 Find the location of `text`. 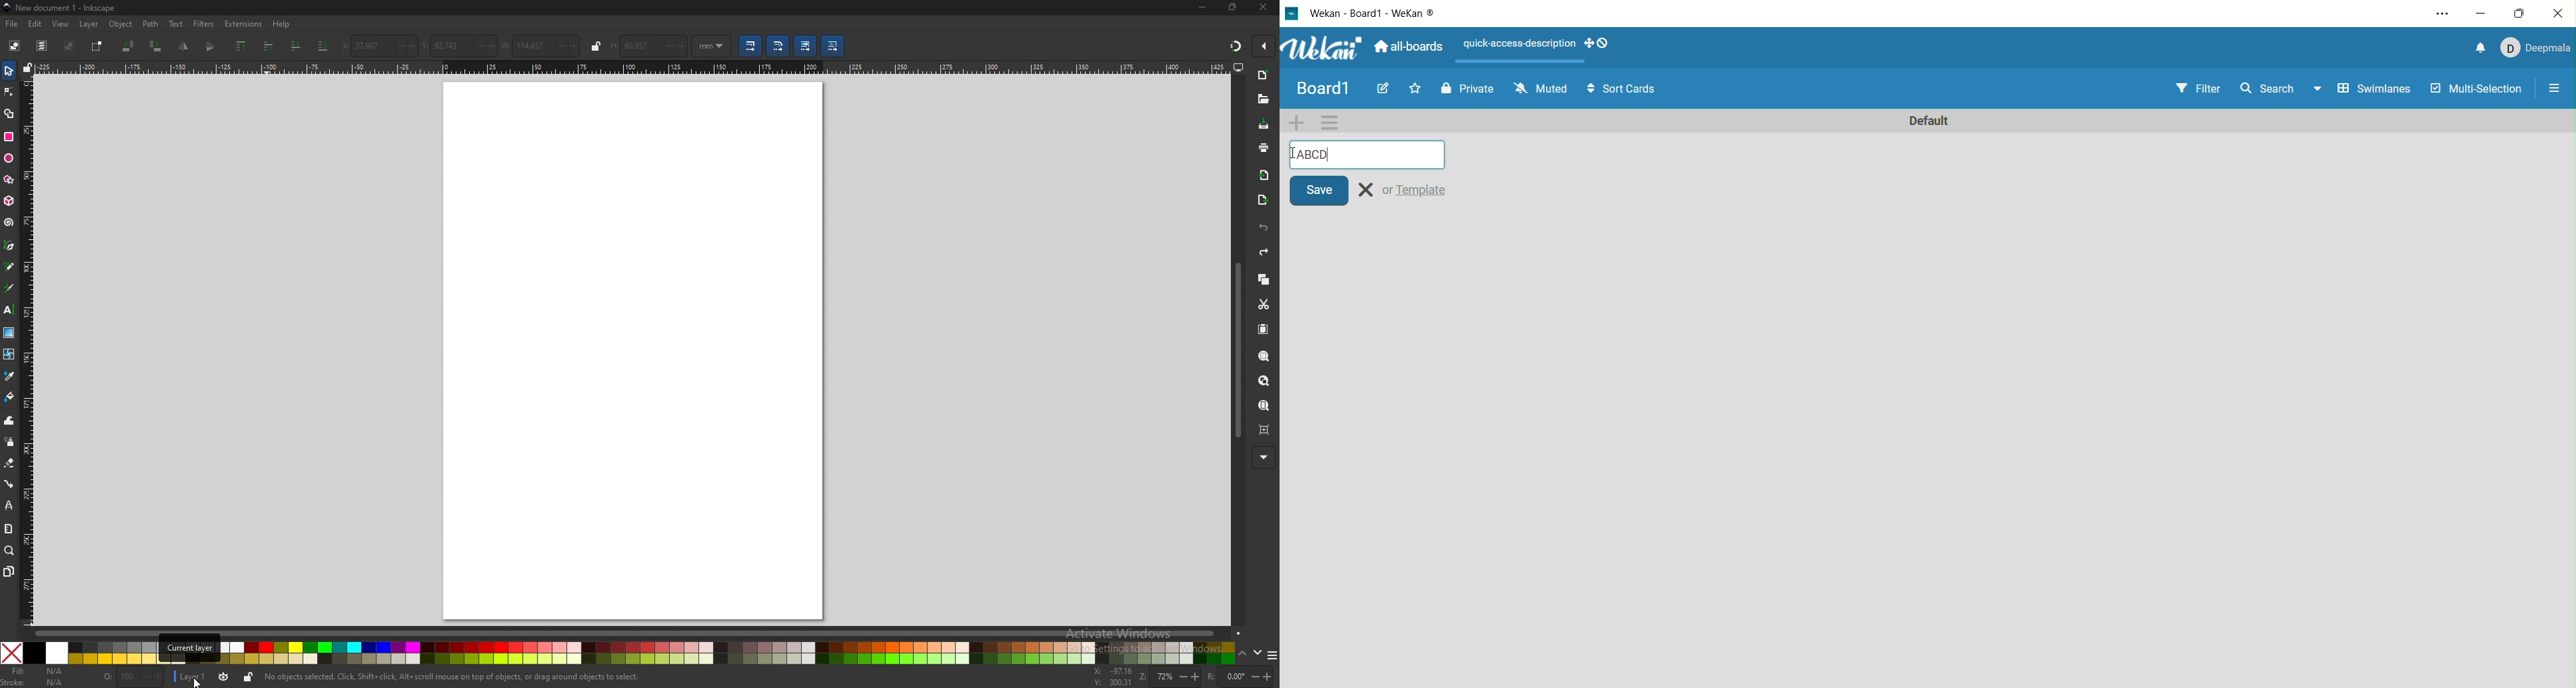

text is located at coordinates (177, 24).